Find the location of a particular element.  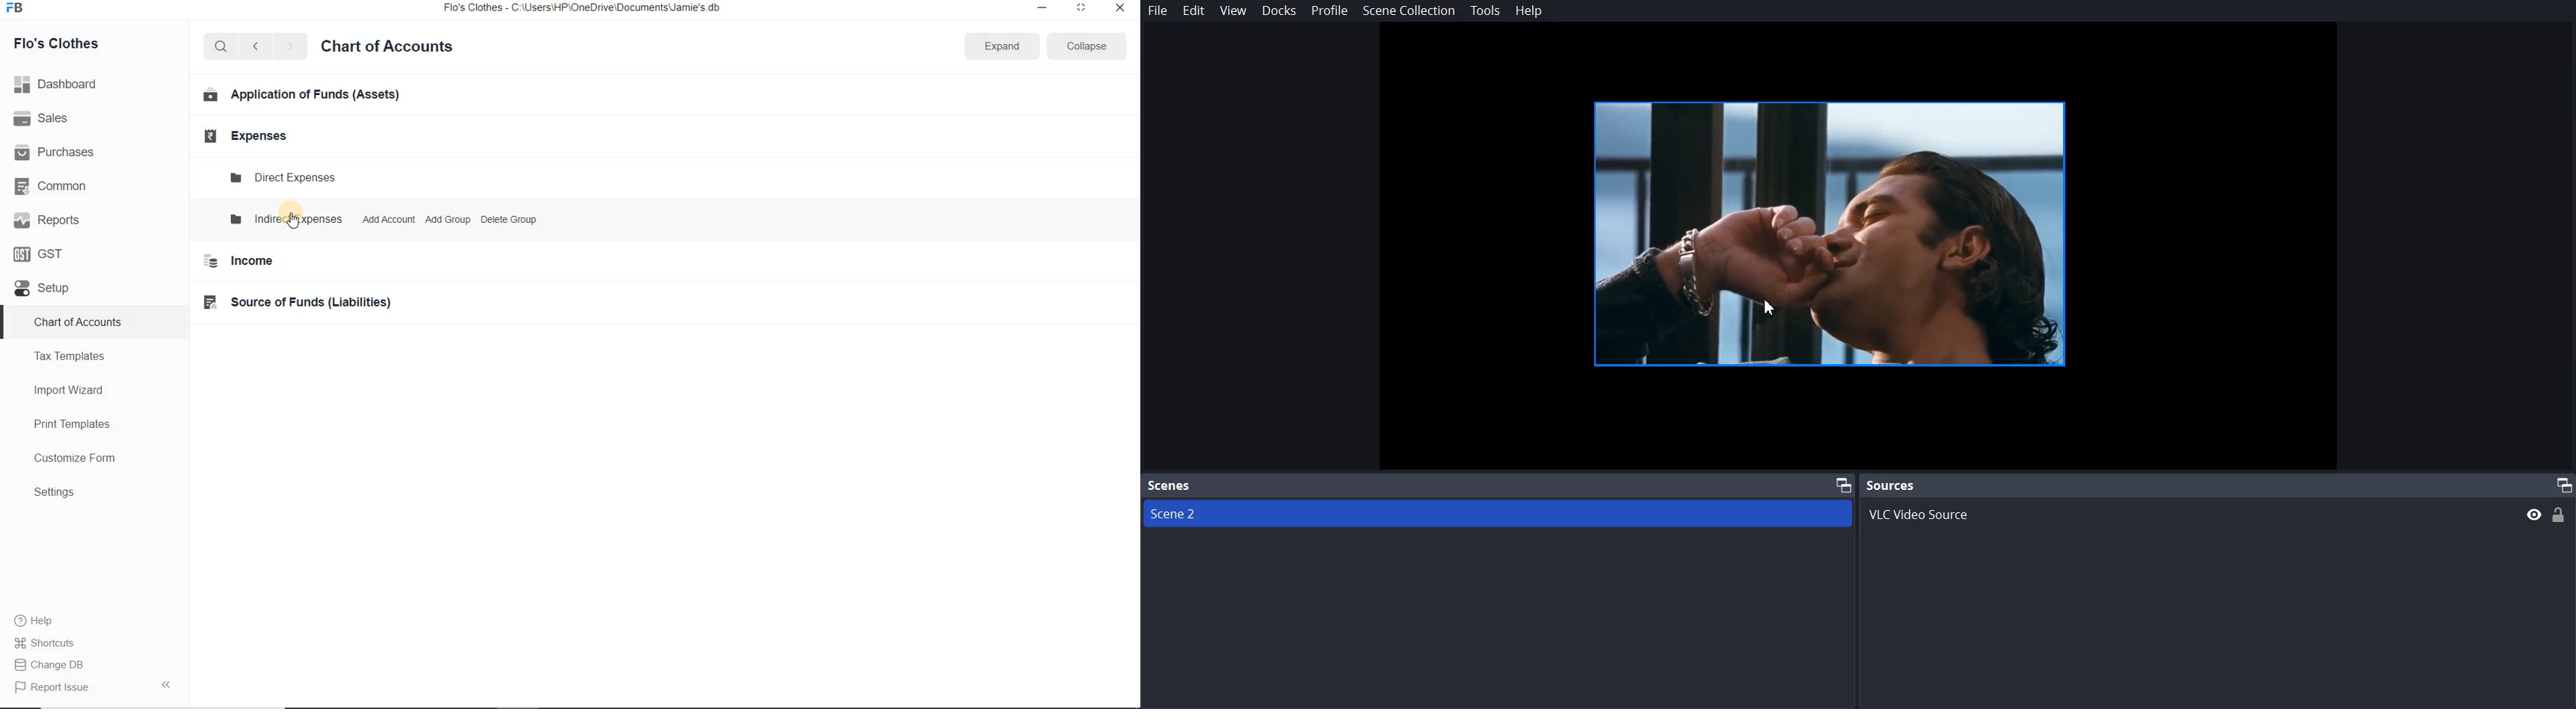

Tax Templates is located at coordinates (70, 356).